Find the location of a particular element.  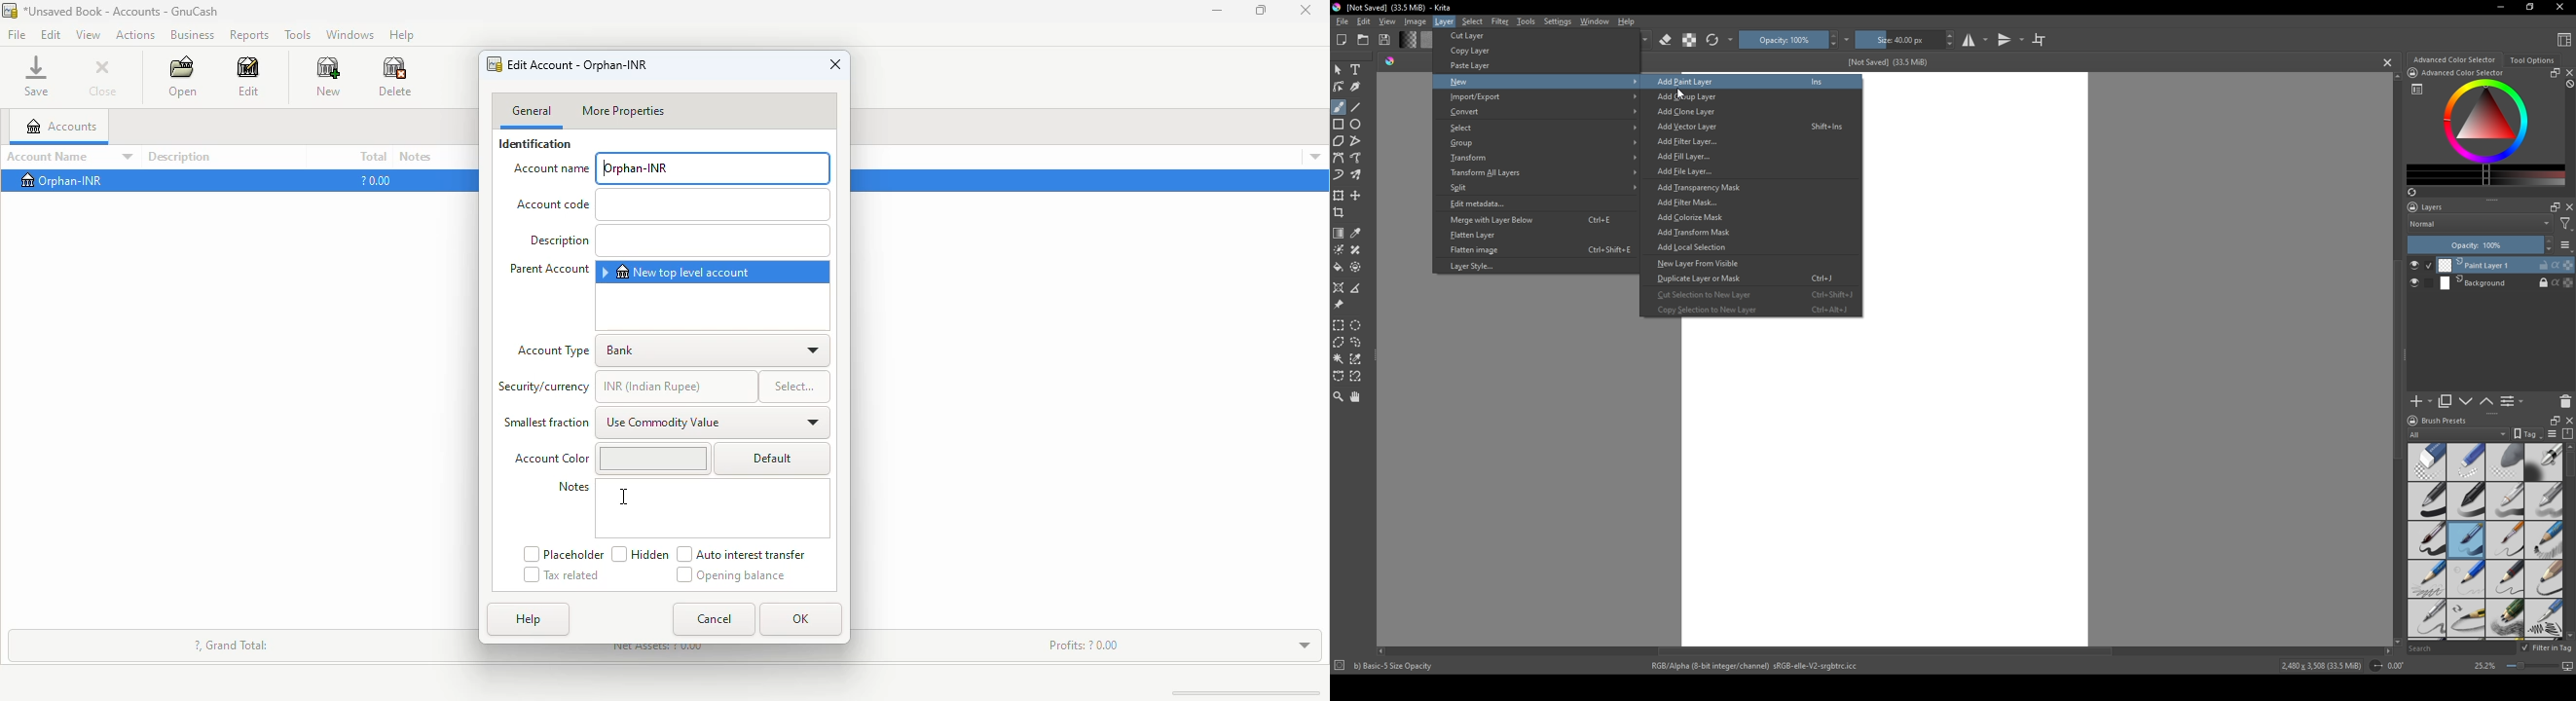

tag is located at coordinates (2526, 434).